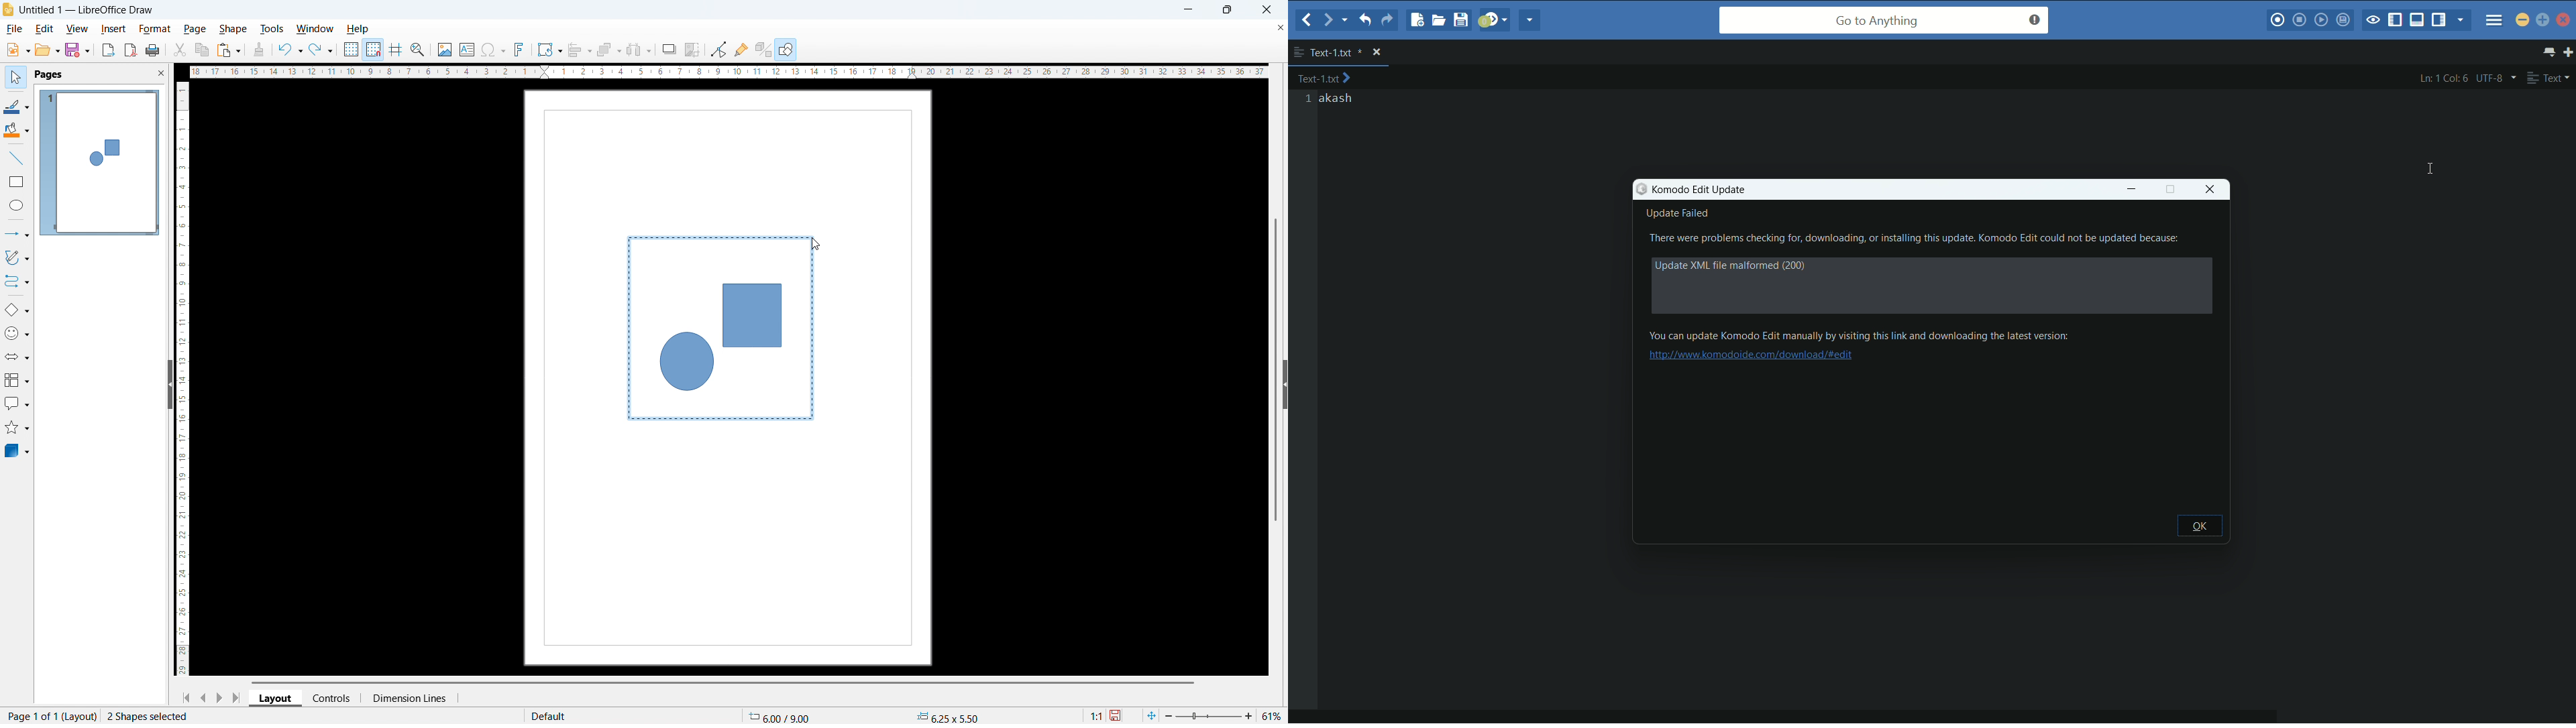  I want to click on page, so click(196, 28).